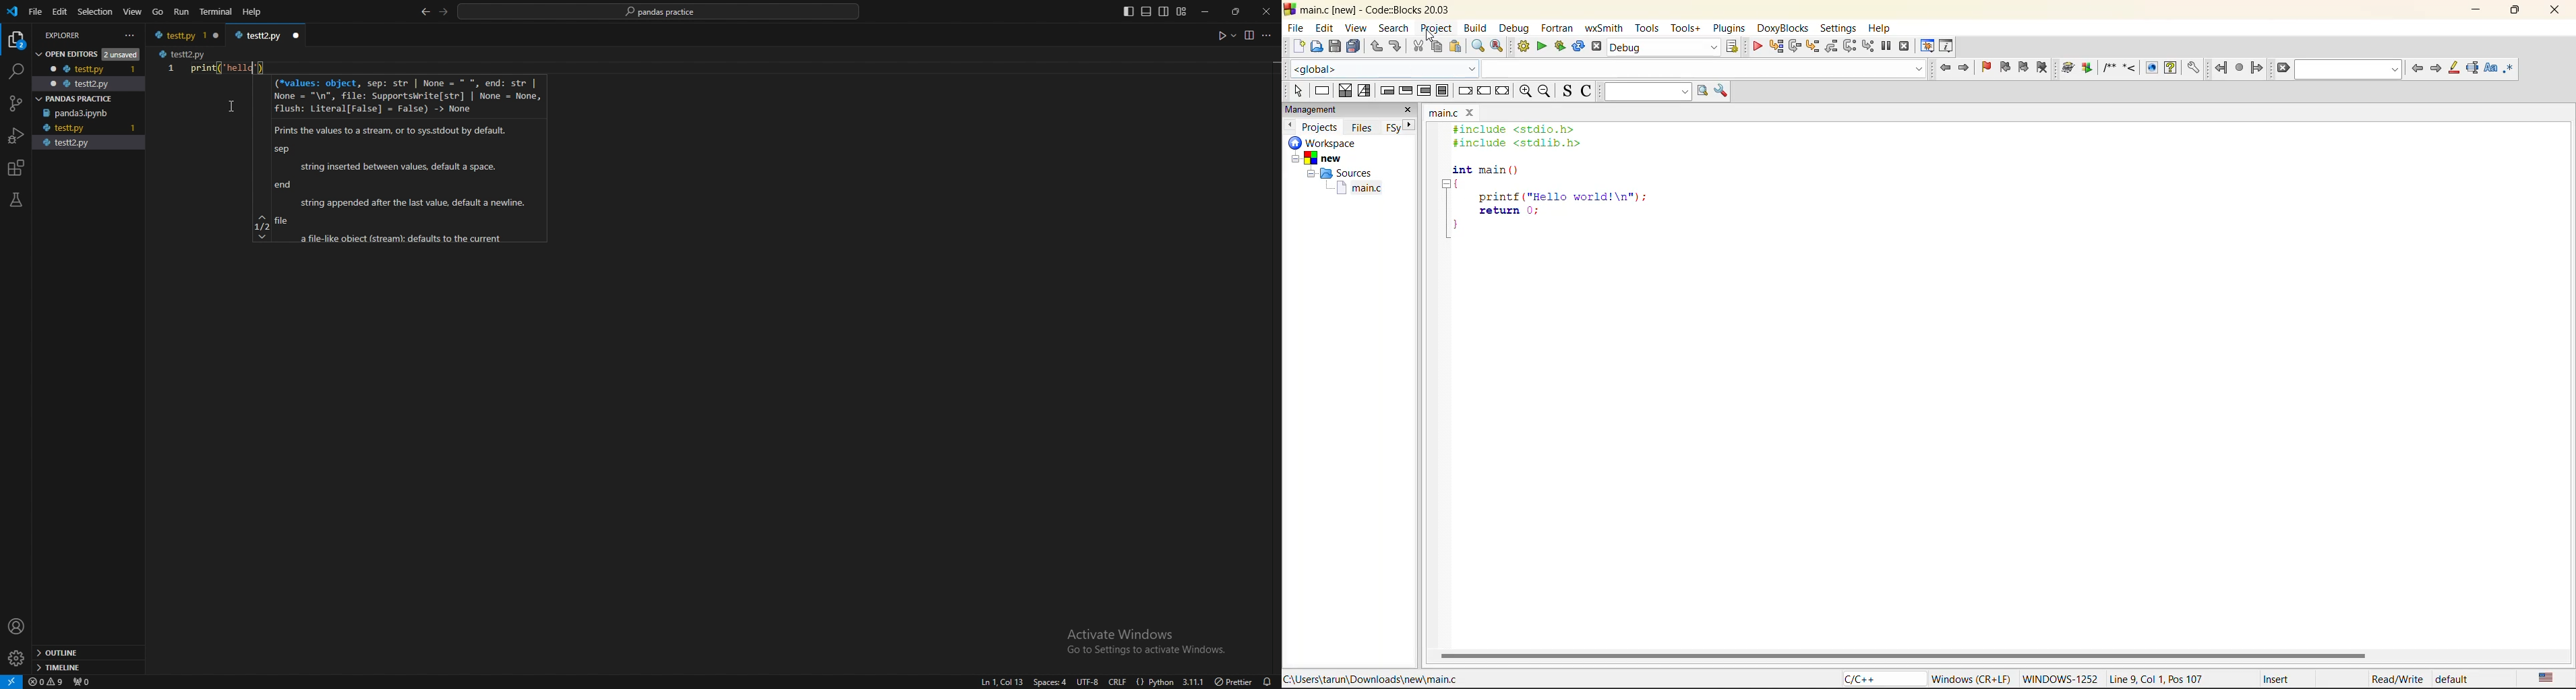 The width and height of the screenshot is (2576, 700). I want to click on exit condition loop, so click(1406, 91).